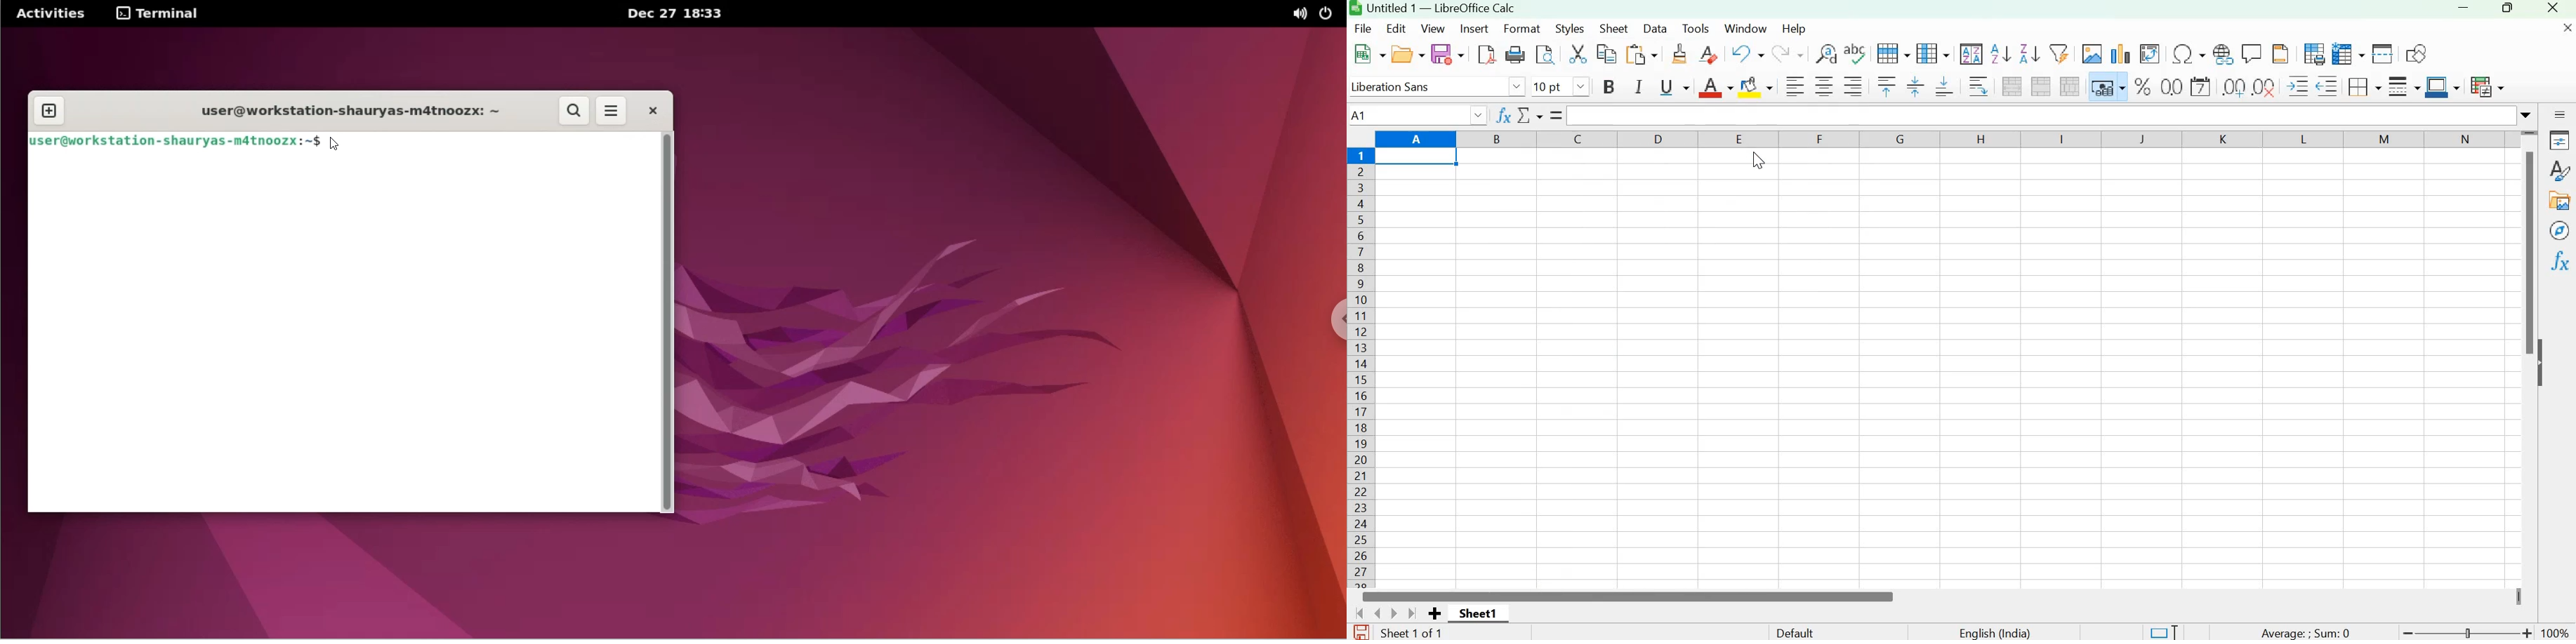 Image resolution: width=2576 pixels, height=644 pixels. What do you see at coordinates (2415, 52) in the screenshot?
I see `Show draw functions` at bounding box center [2415, 52].